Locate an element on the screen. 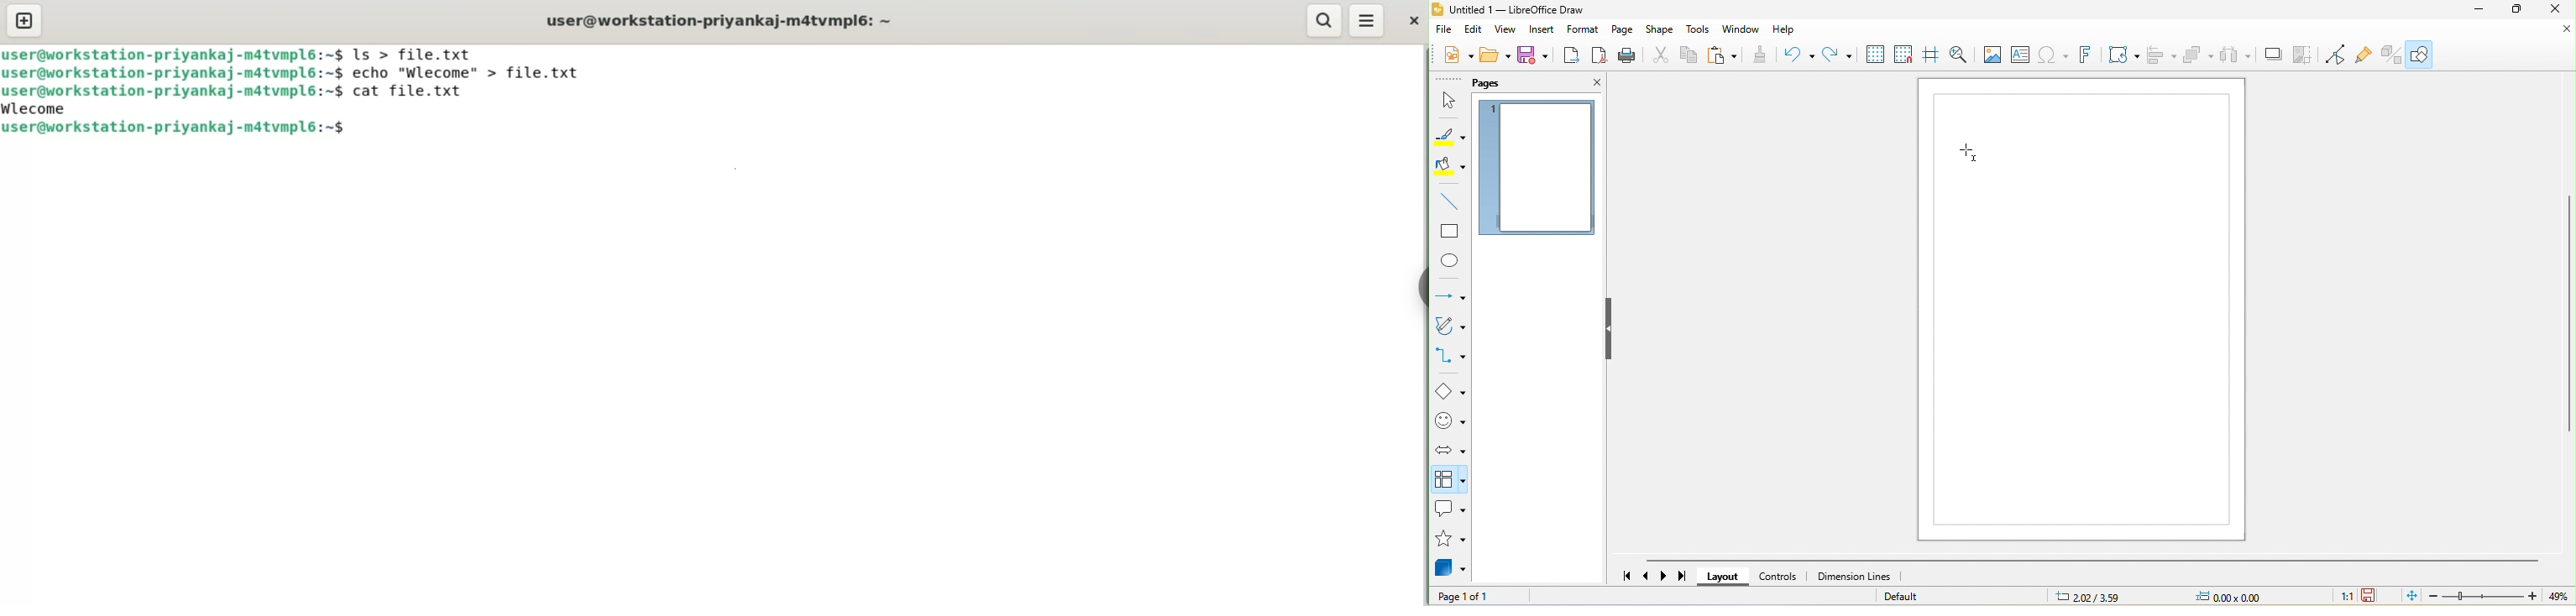 The image size is (2576, 616). zoom is located at coordinates (2484, 595).